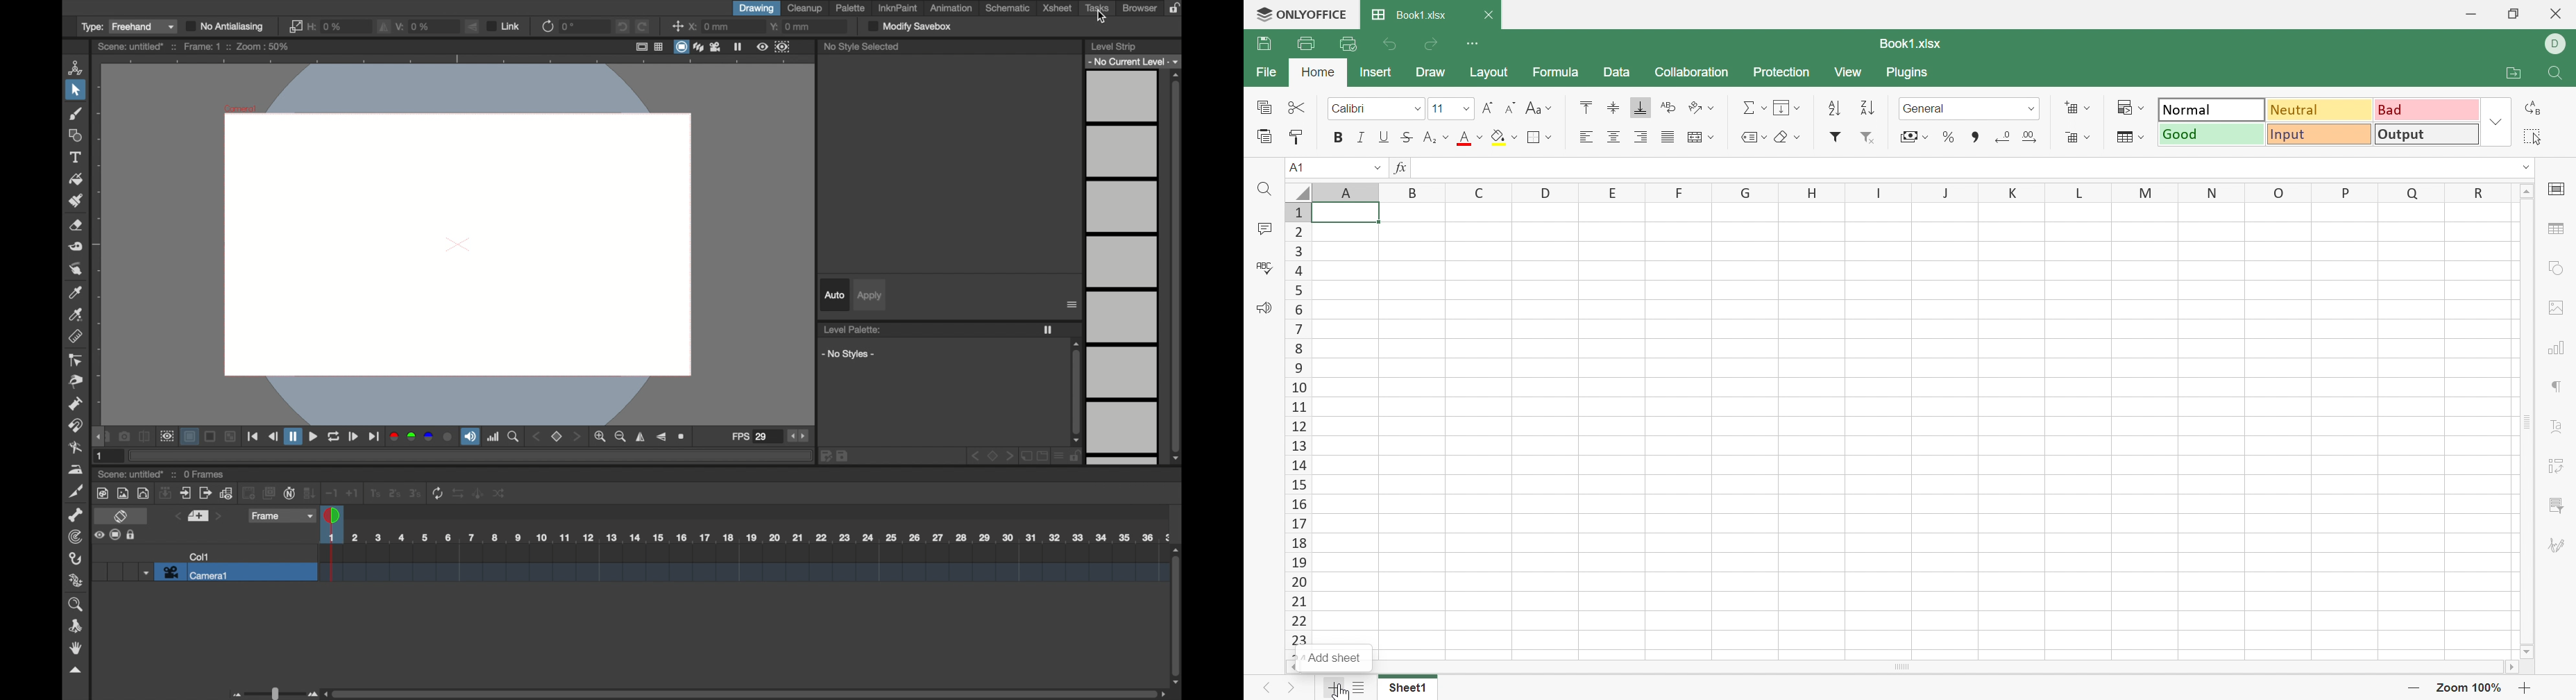  What do you see at coordinates (1298, 545) in the screenshot?
I see `18` at bounding box center [1298, 545].